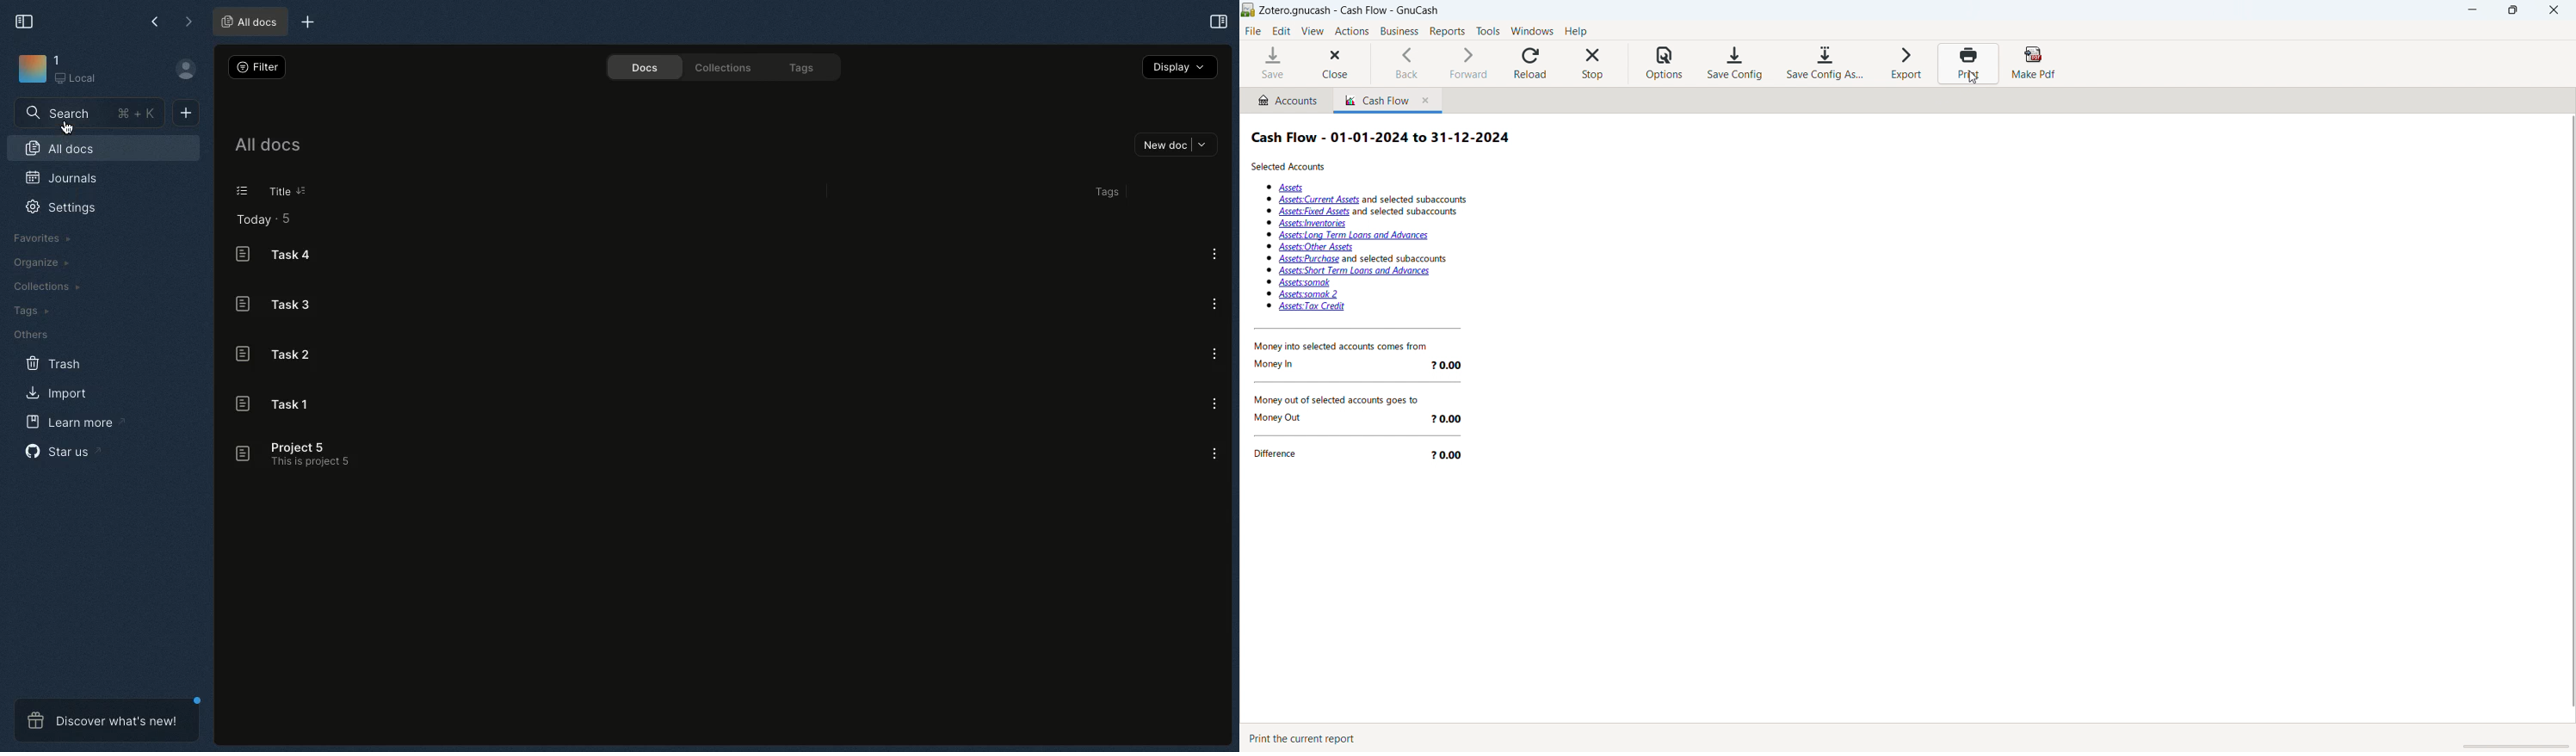 Image resolution: width=2576 pixels, height=756 pixels. I want to click on cash flow report tab, so click(1374, 100).